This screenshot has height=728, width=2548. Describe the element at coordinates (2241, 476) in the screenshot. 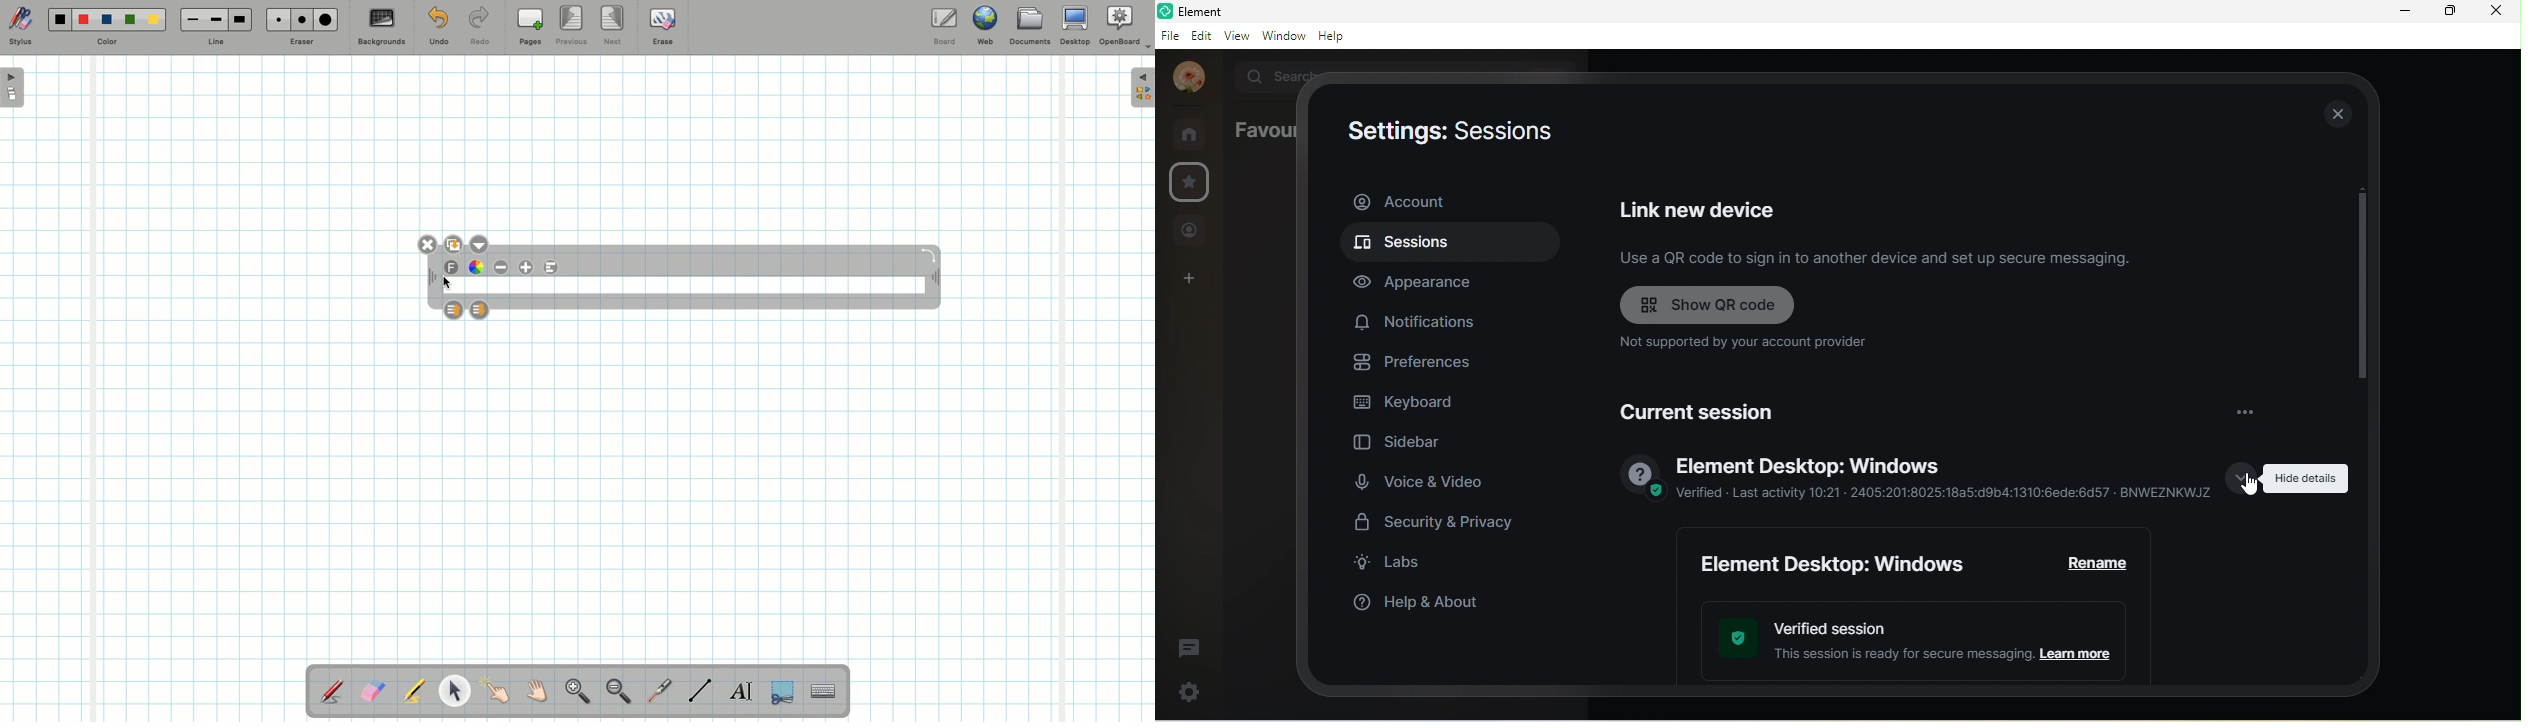

I see `show details` at that location.